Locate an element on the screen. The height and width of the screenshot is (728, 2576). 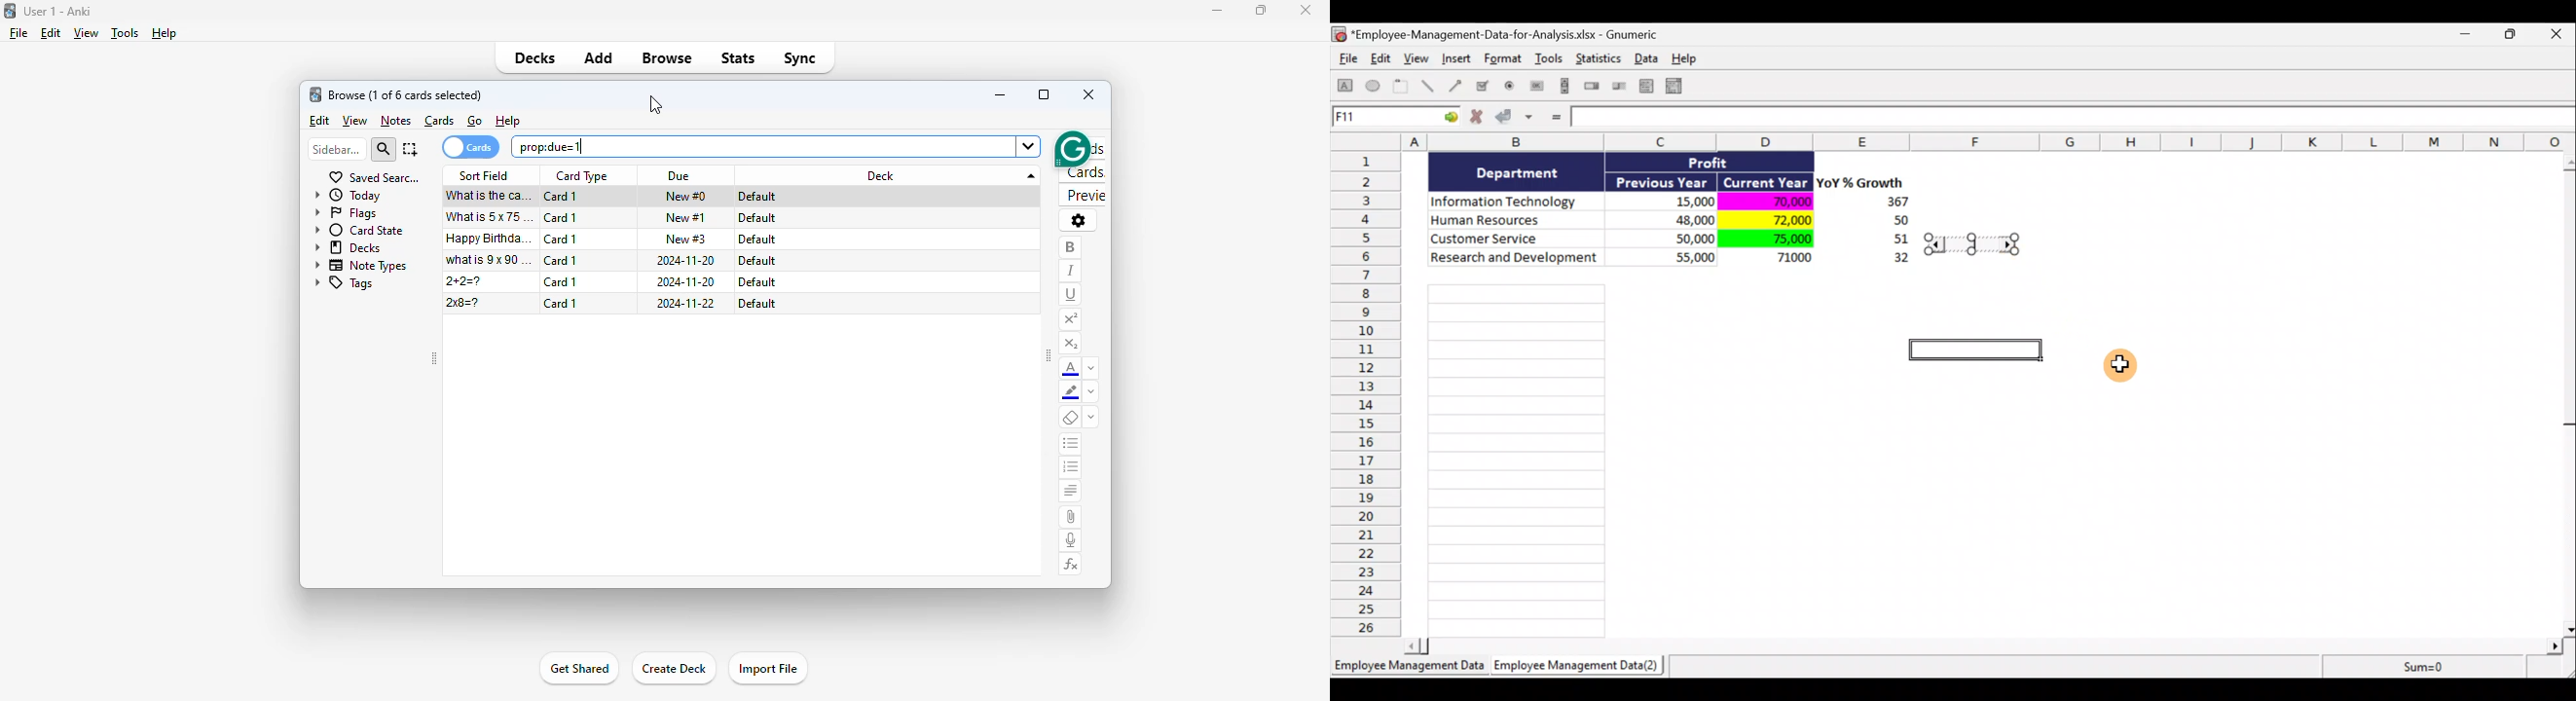
notes is located at coordinates (396, 121).